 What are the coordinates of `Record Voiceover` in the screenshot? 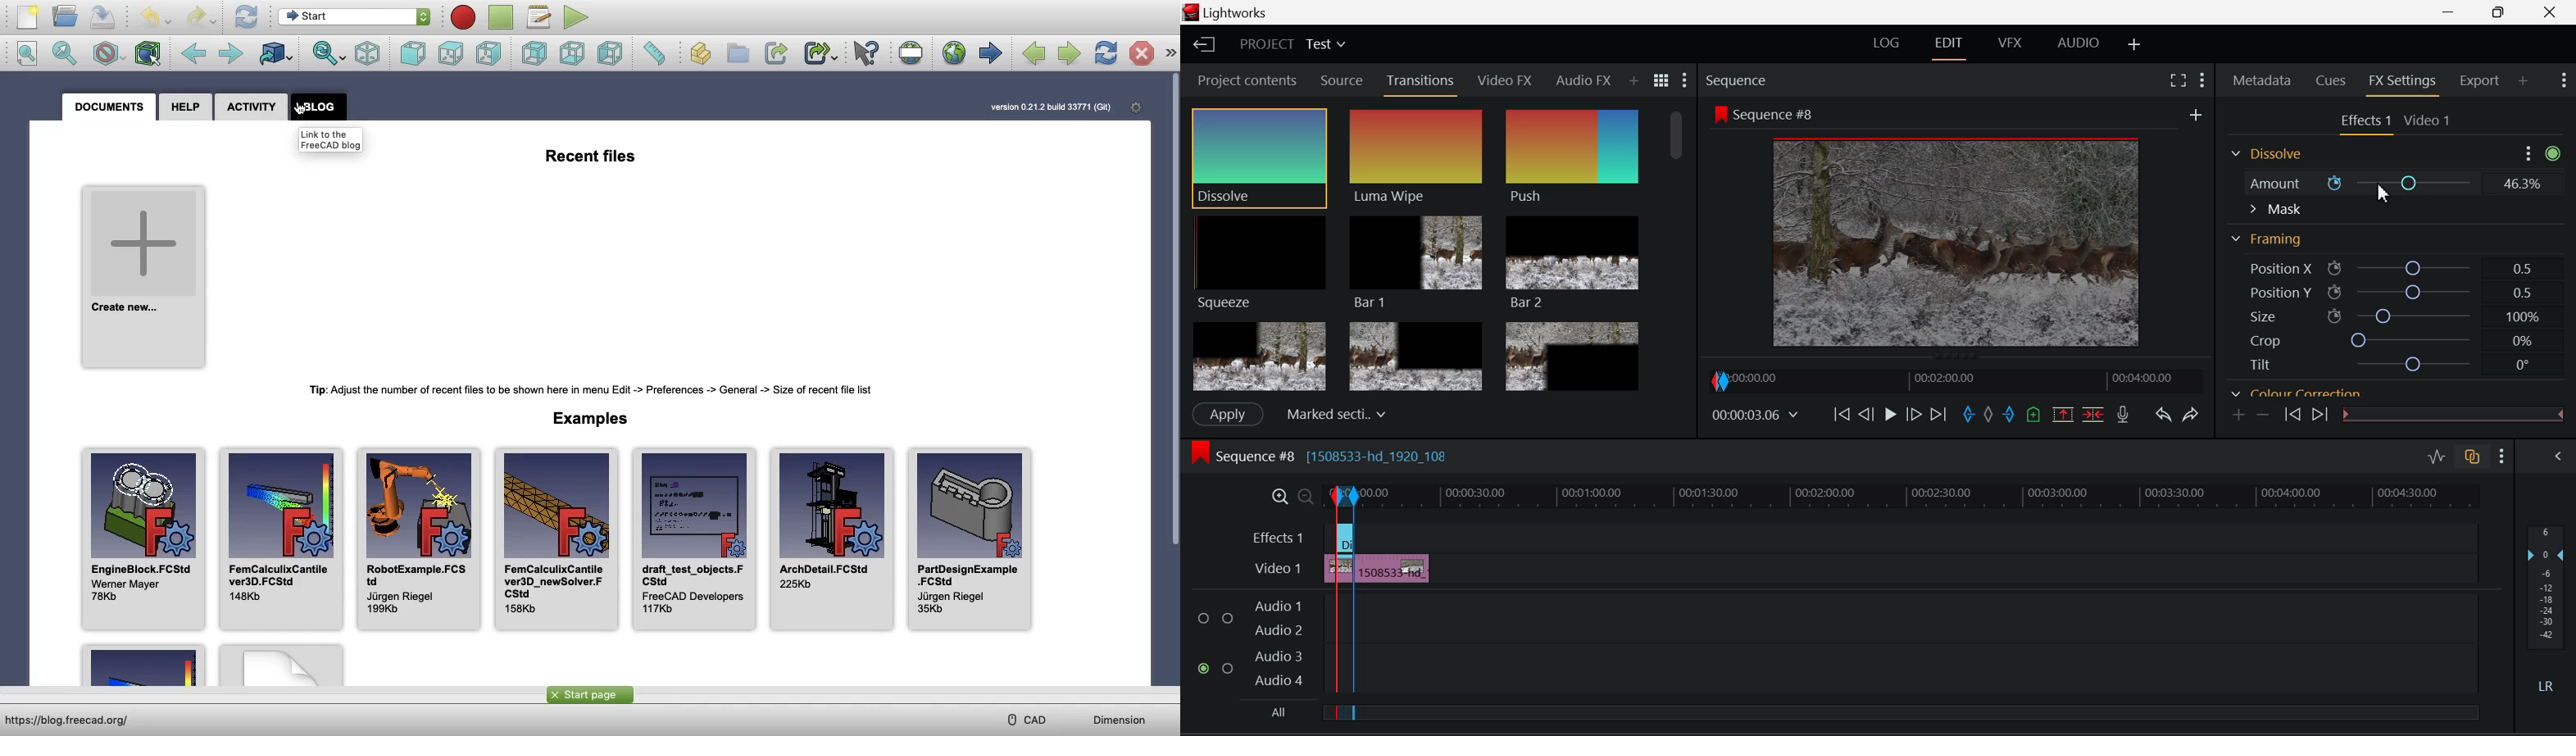 It's located at (2124, 415).